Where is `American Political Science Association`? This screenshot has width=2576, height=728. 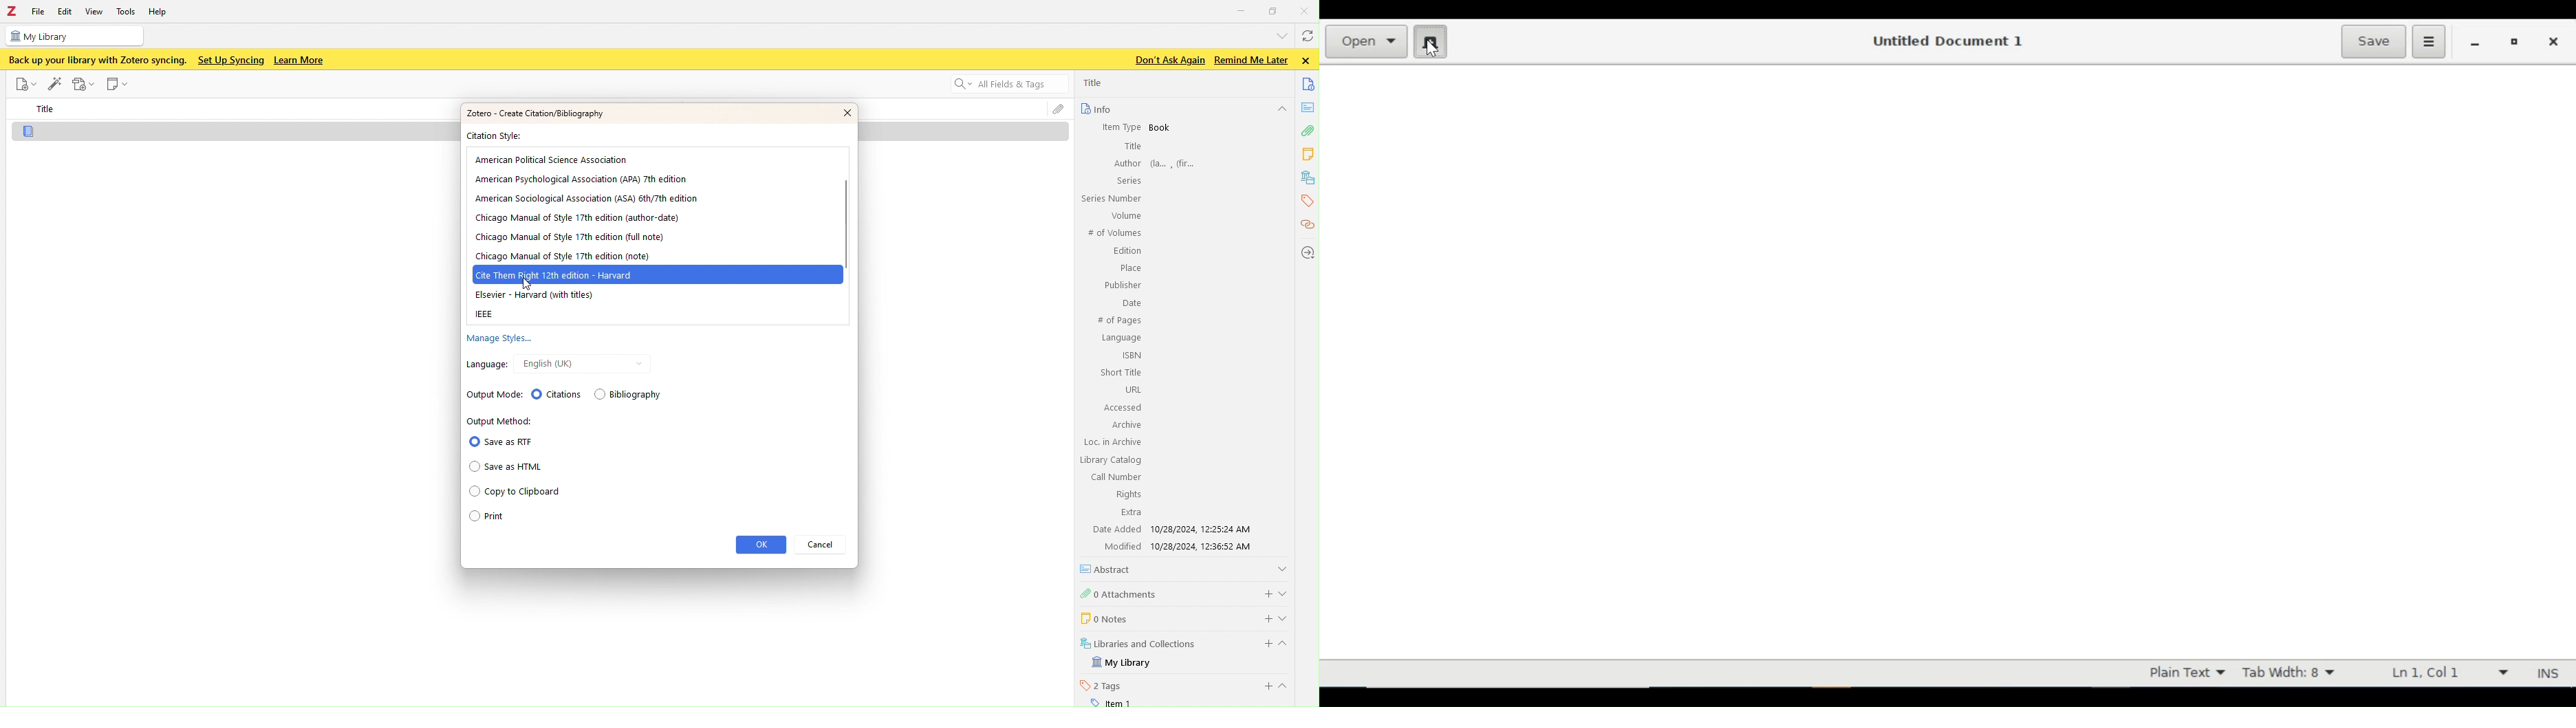 American Political Science Association is located at coordinates (553, 160).